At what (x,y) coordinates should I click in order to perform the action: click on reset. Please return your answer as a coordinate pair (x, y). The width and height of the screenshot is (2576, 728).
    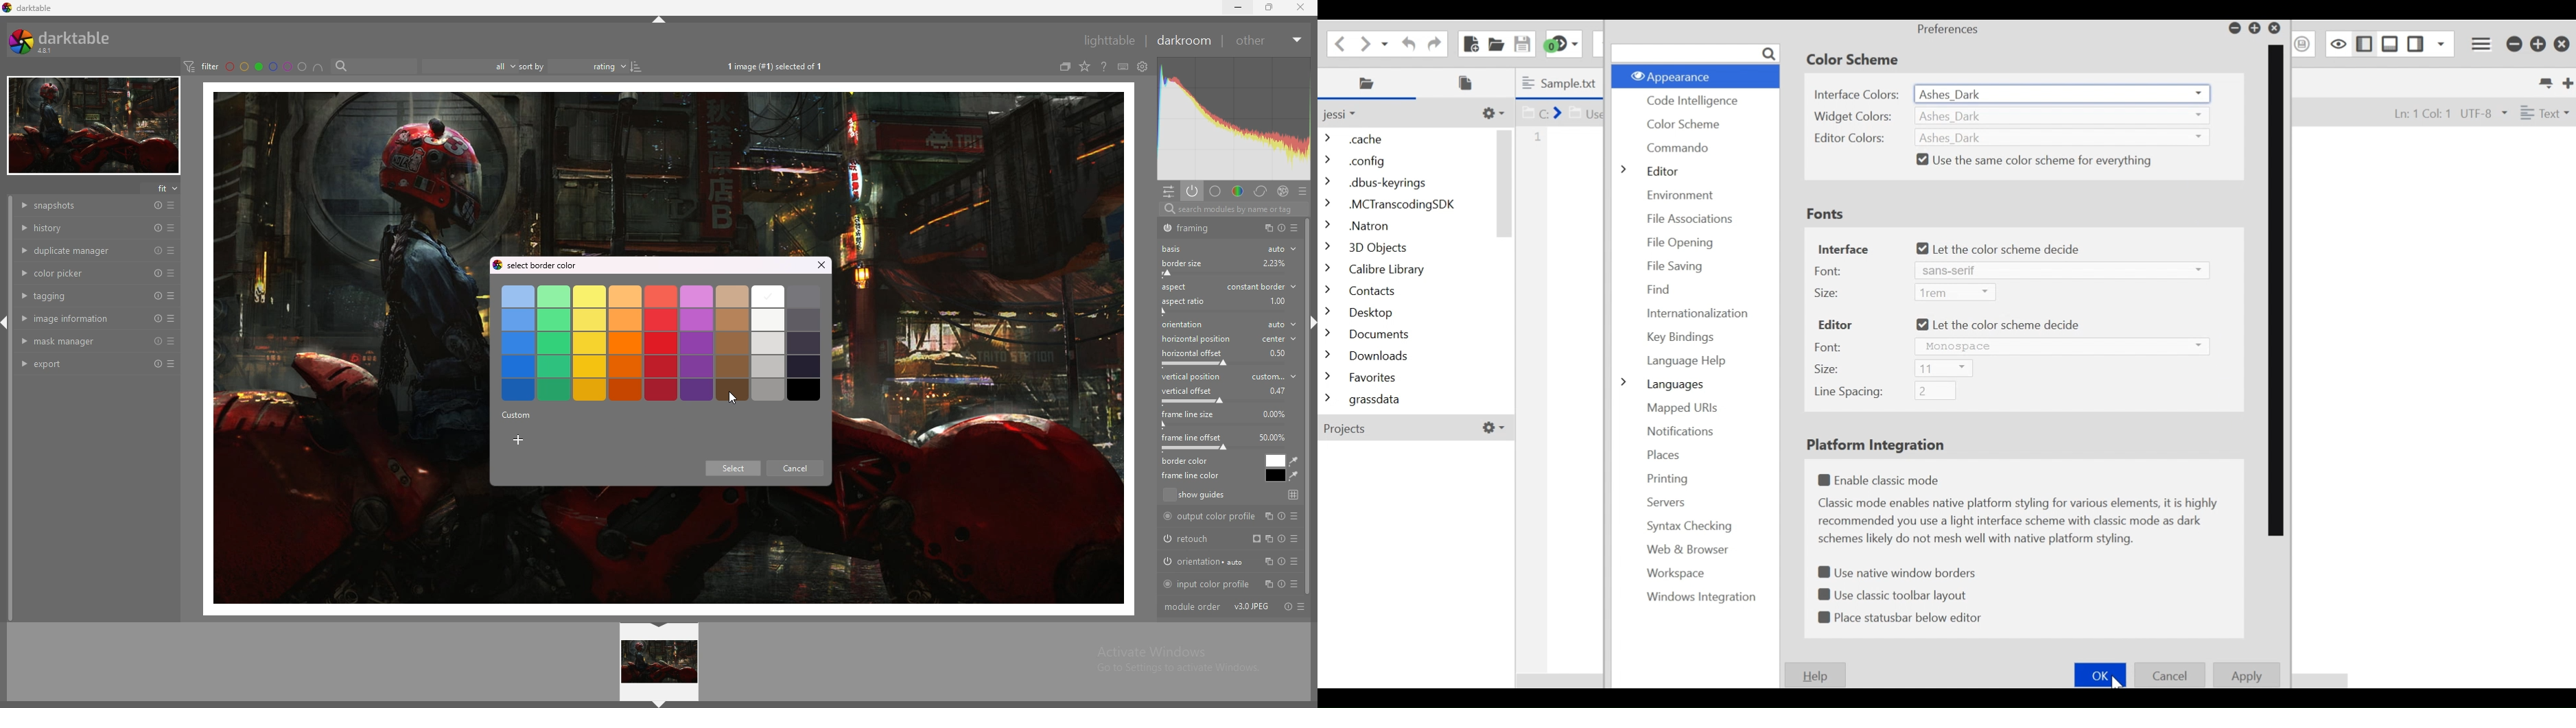
    Looking at the image, I should click on (159, 319).